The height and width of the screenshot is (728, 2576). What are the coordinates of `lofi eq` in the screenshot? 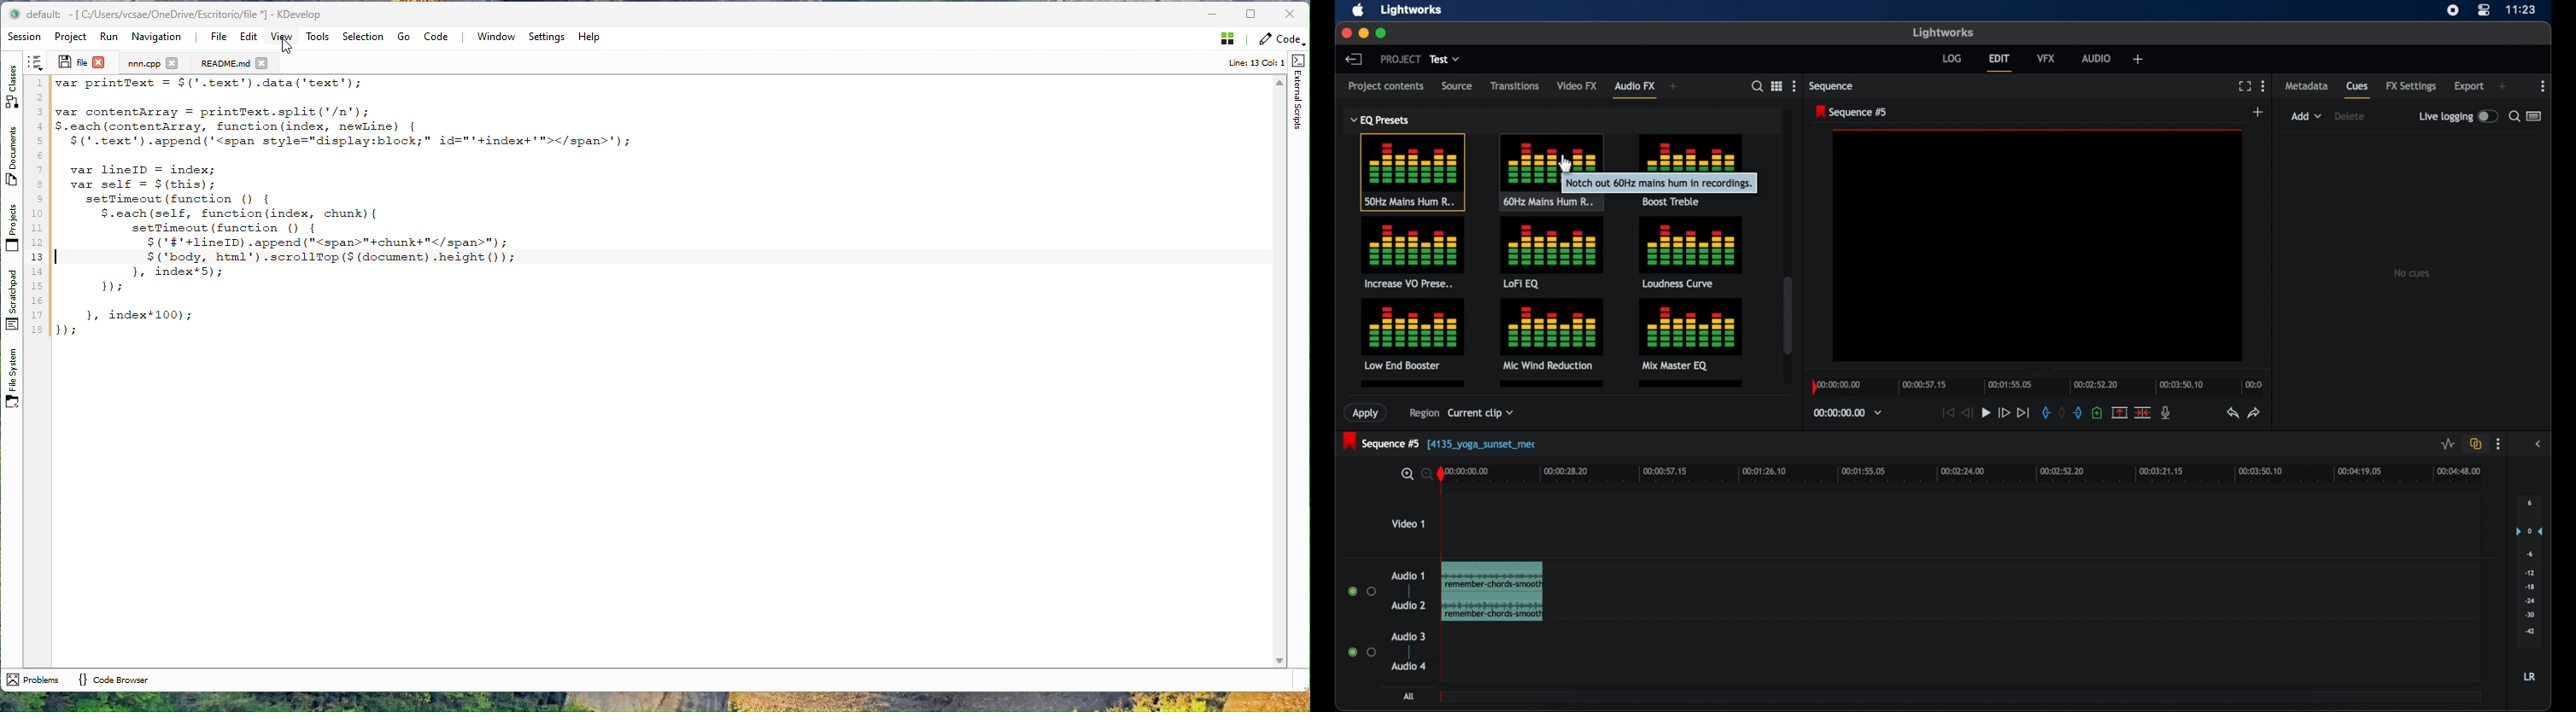 It's located at (1552, 253).